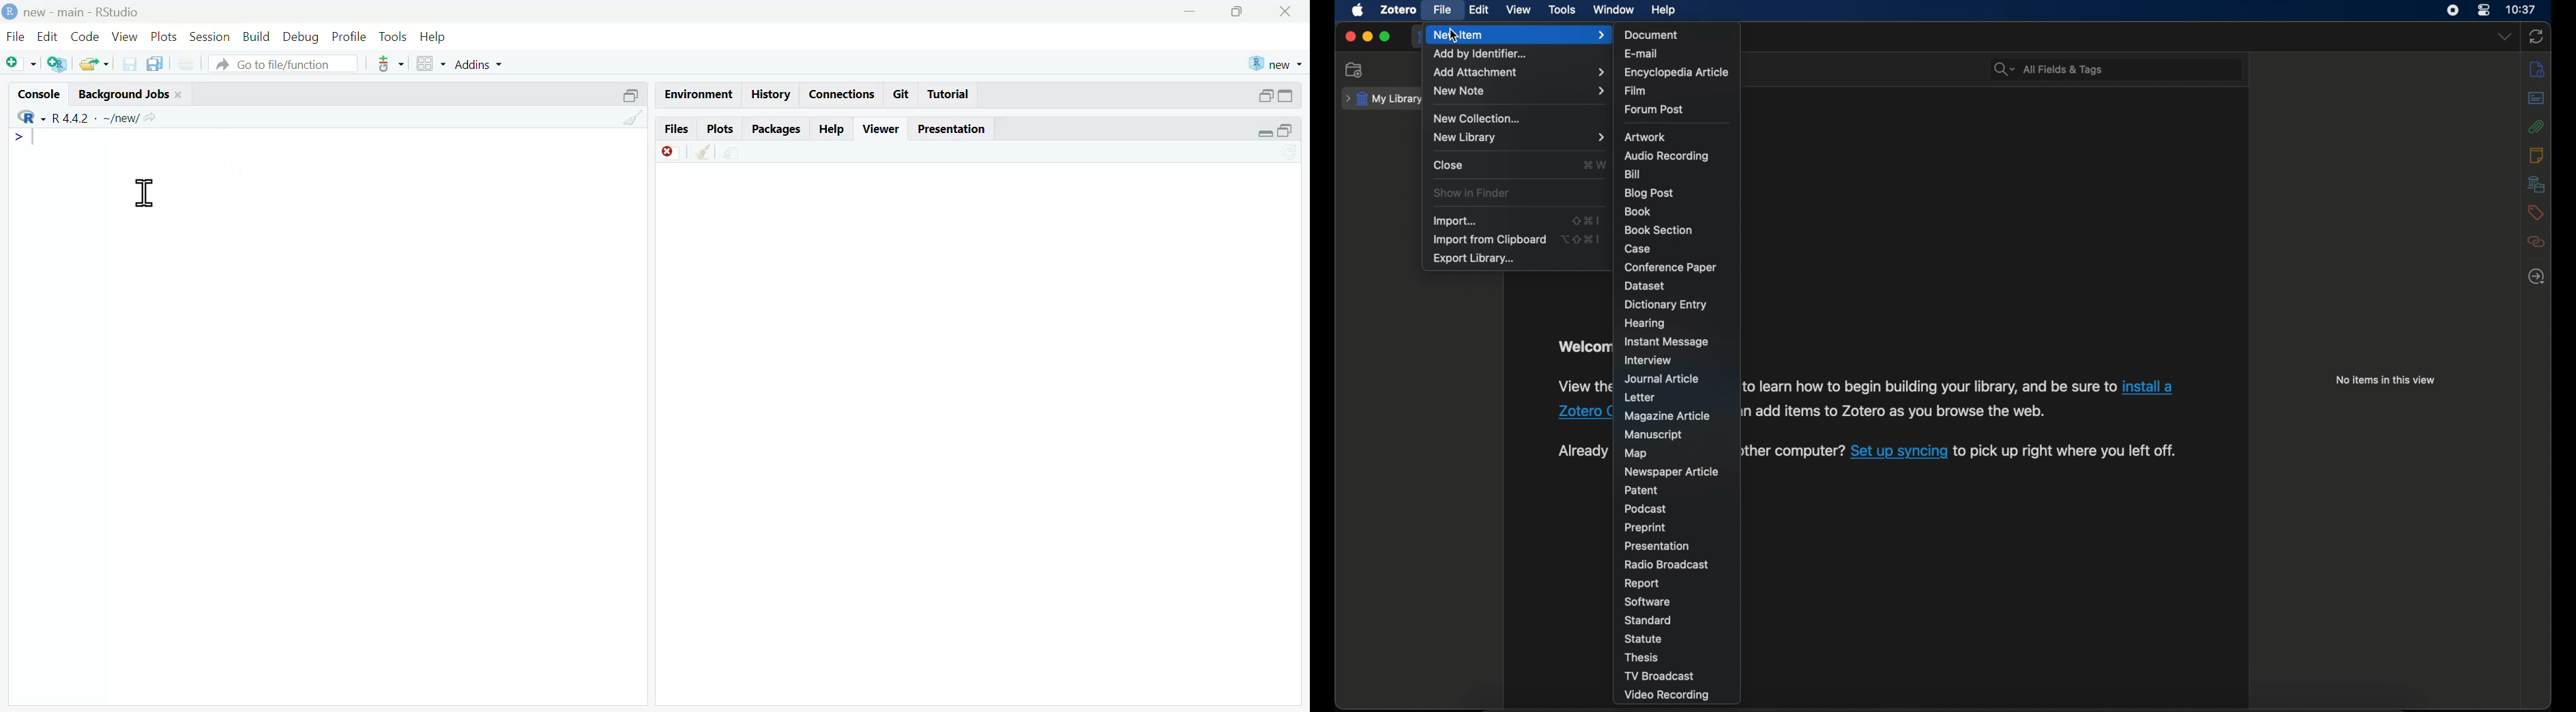  Describe the element at coordinates (2387, 380) in the screenshot. I see `no items in this view` at that location.